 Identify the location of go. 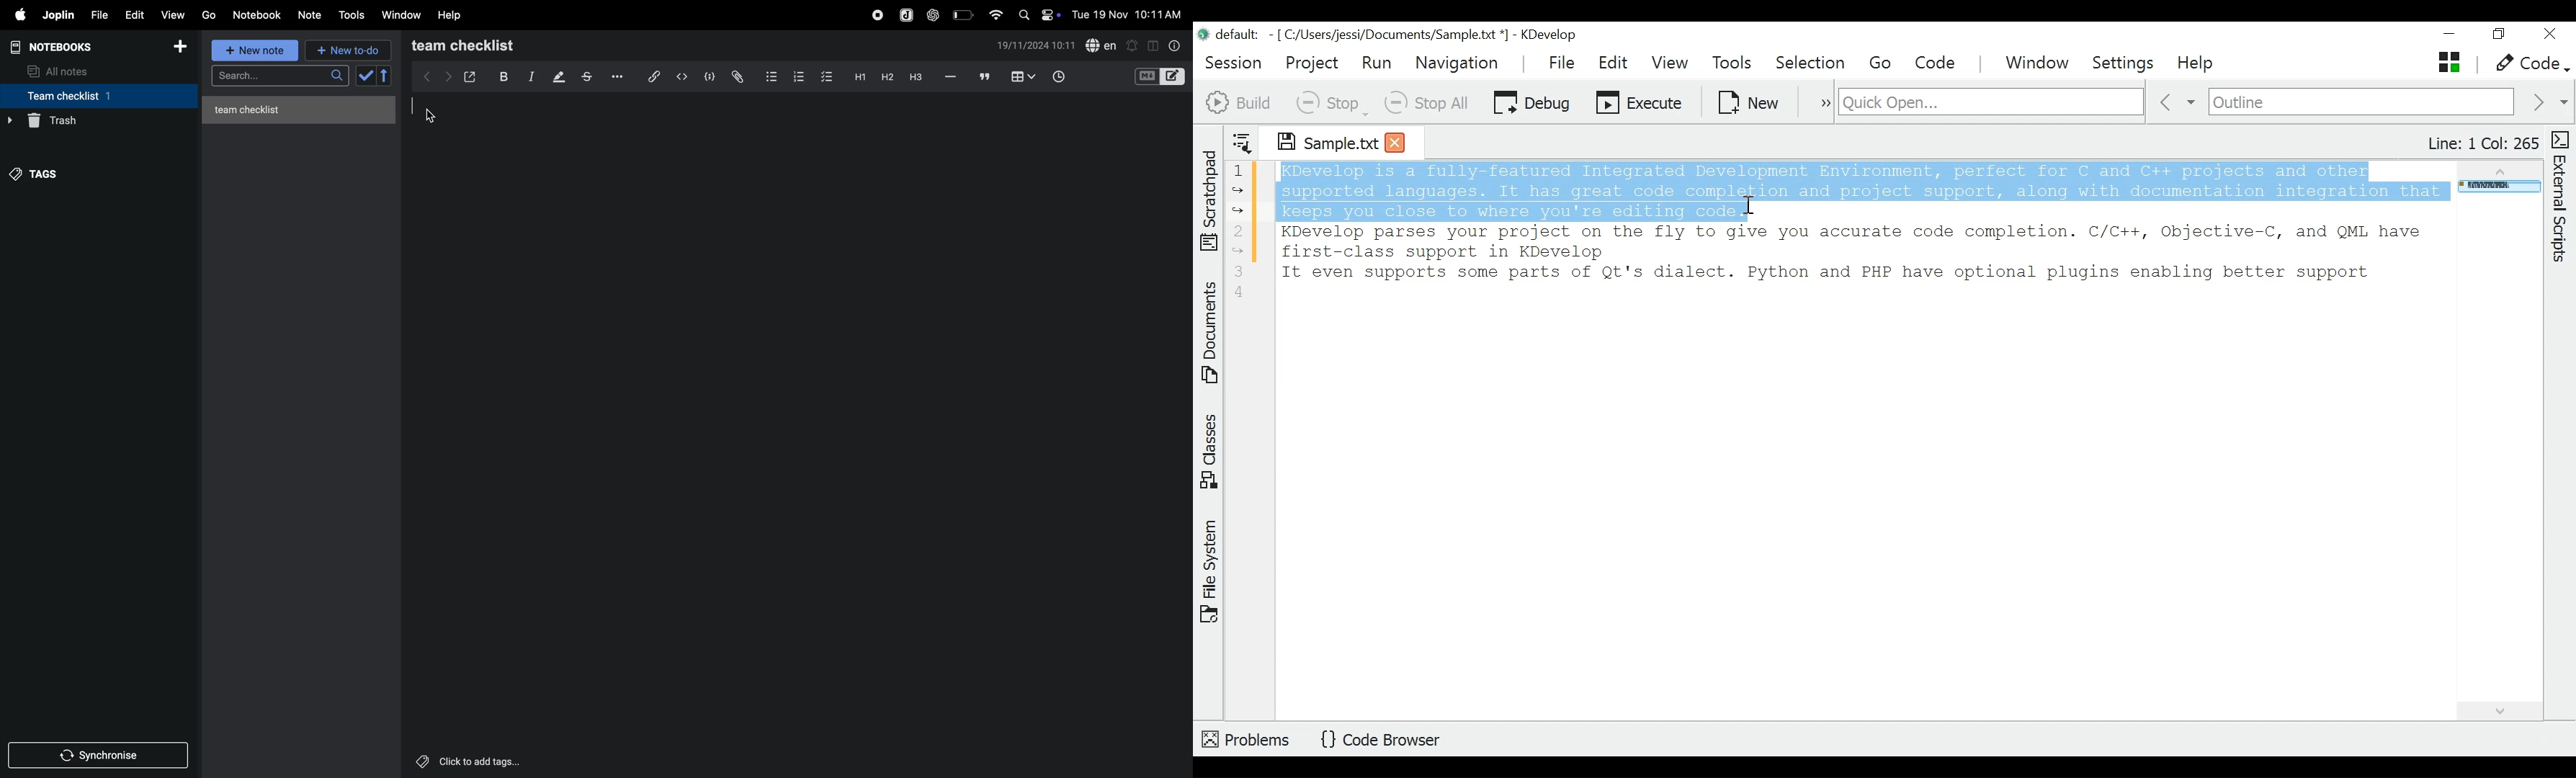
(208, 15).